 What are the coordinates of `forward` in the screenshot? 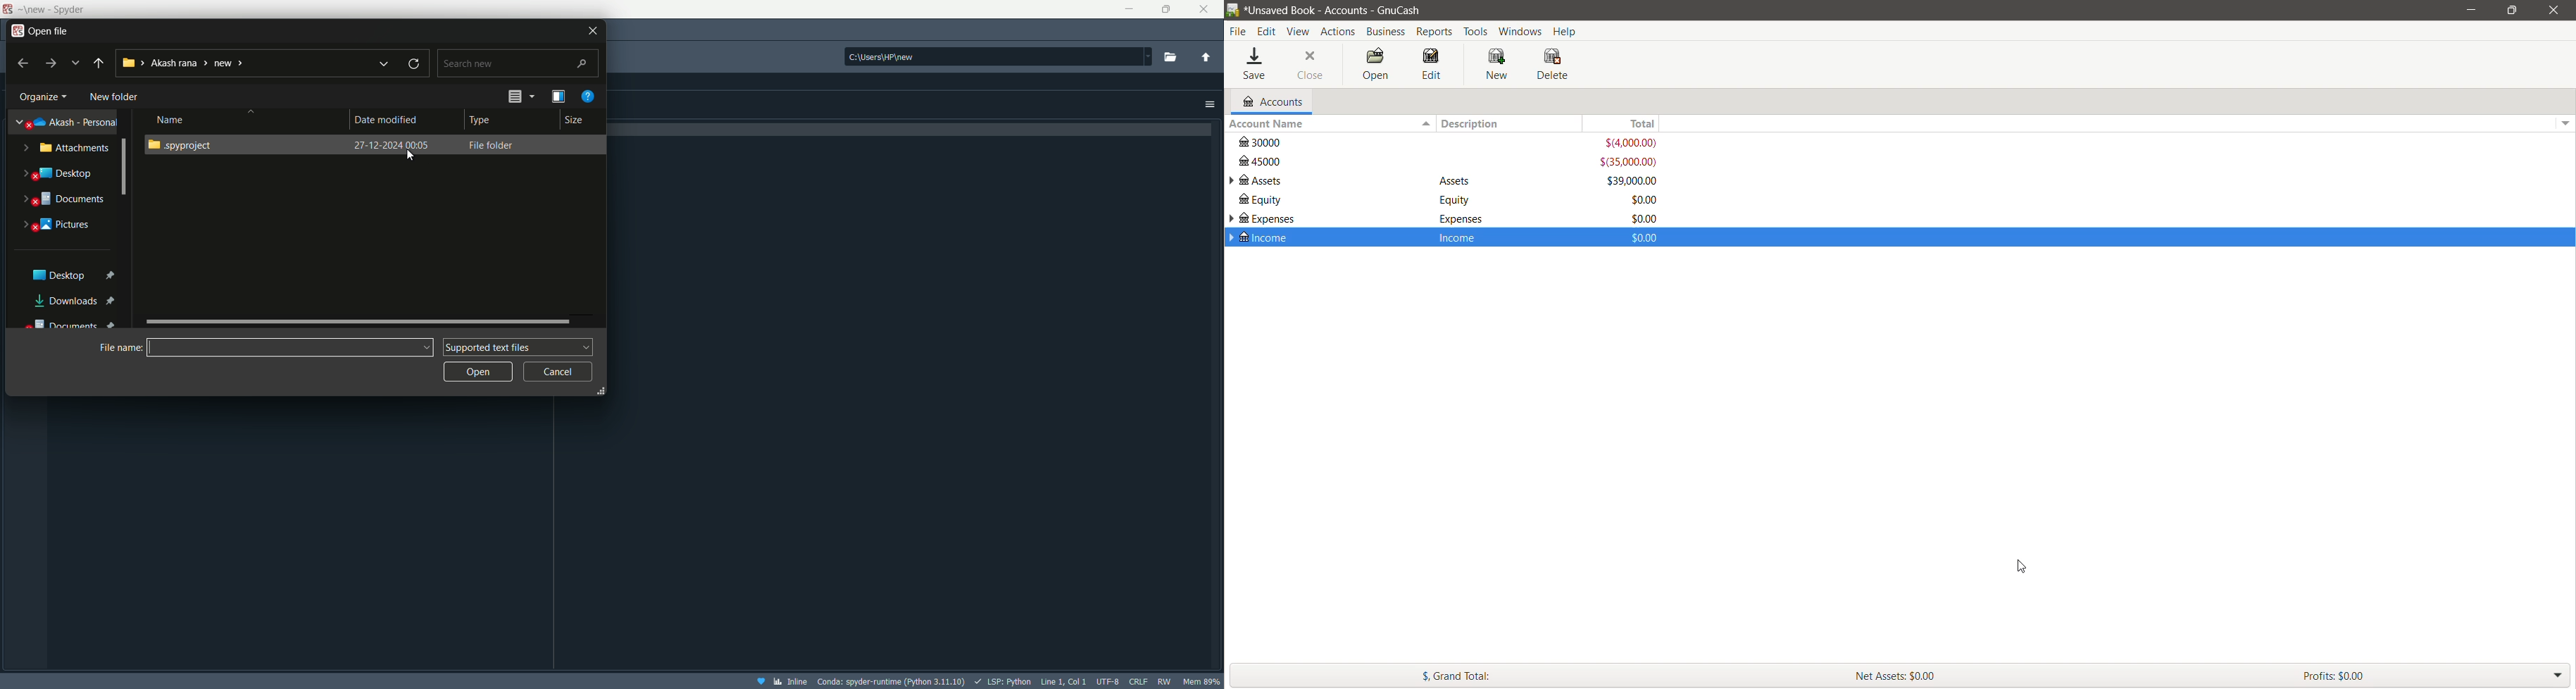 It's located at (48, 64).